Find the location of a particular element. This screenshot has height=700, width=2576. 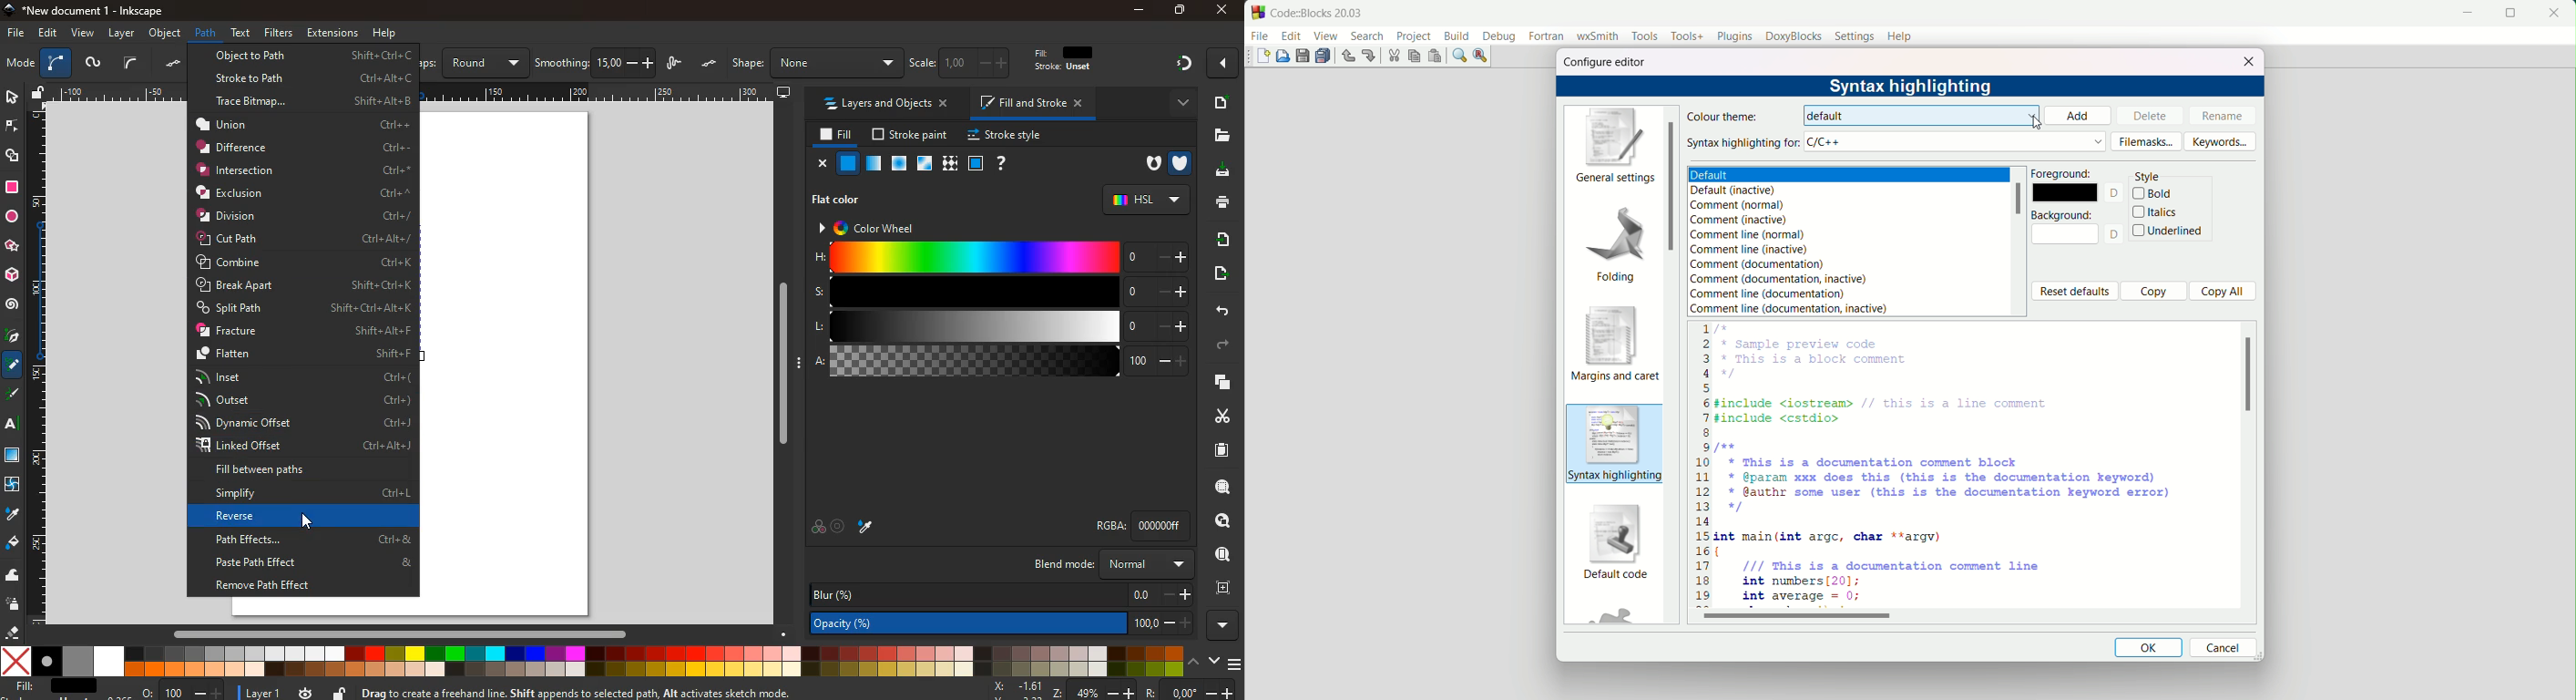

overlap is located at coordinates (818, 528).